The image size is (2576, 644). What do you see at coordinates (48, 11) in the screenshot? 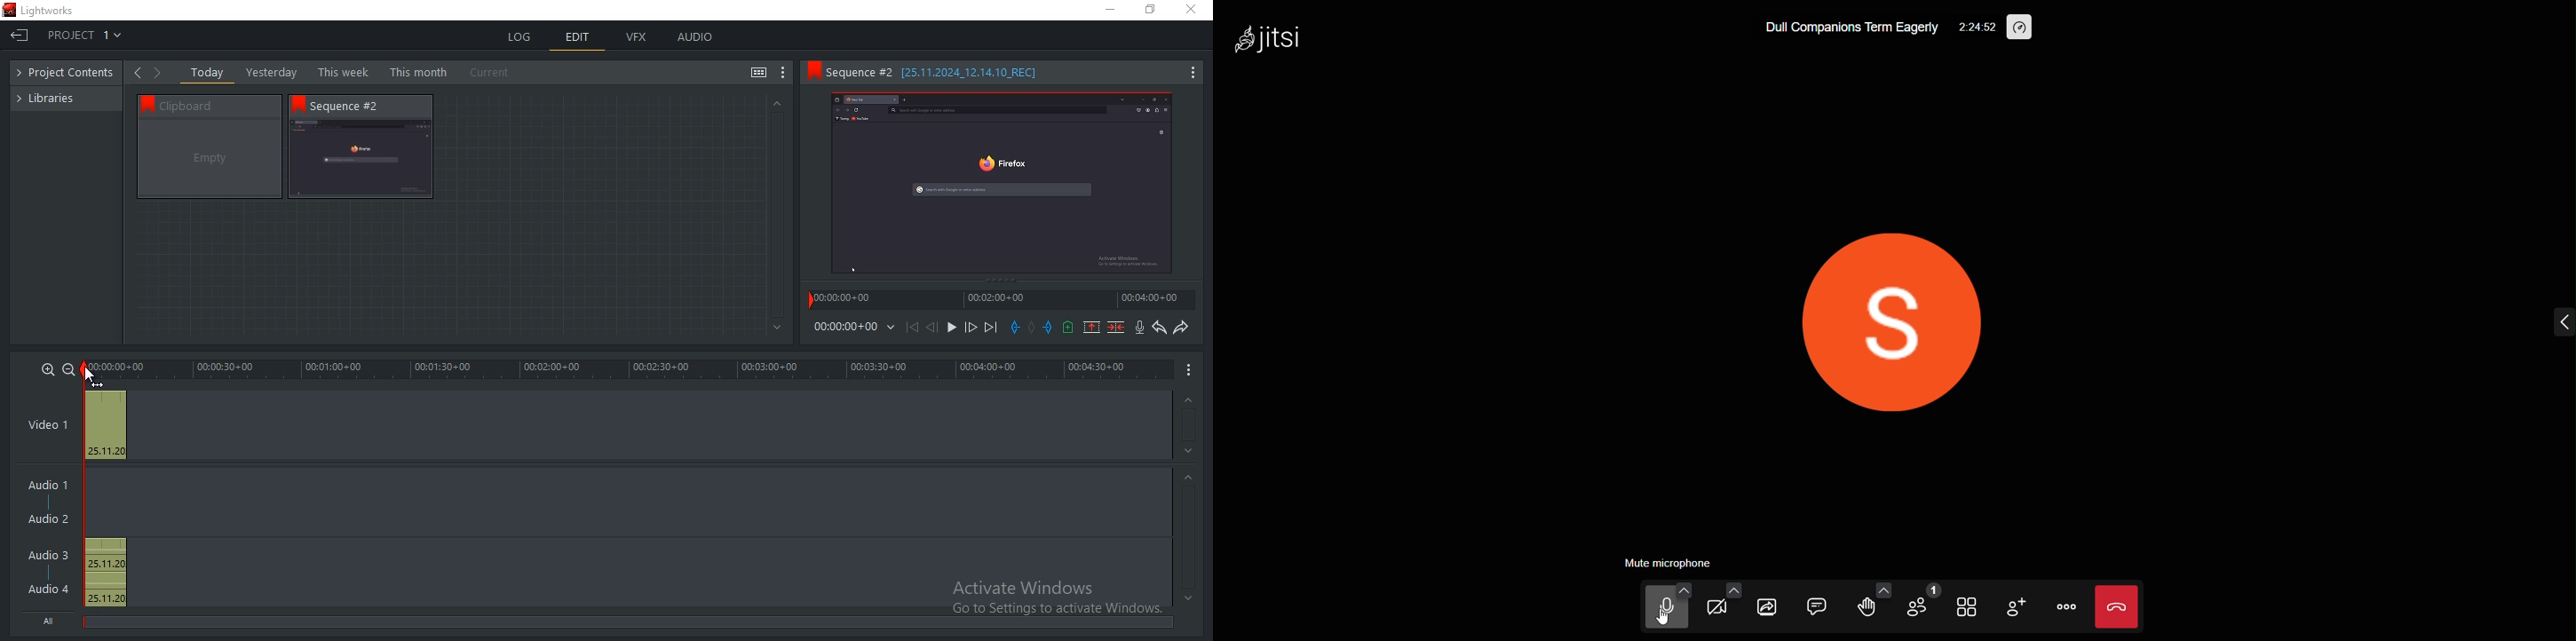
I see `Lightworks` at bounding box center [48, 11].